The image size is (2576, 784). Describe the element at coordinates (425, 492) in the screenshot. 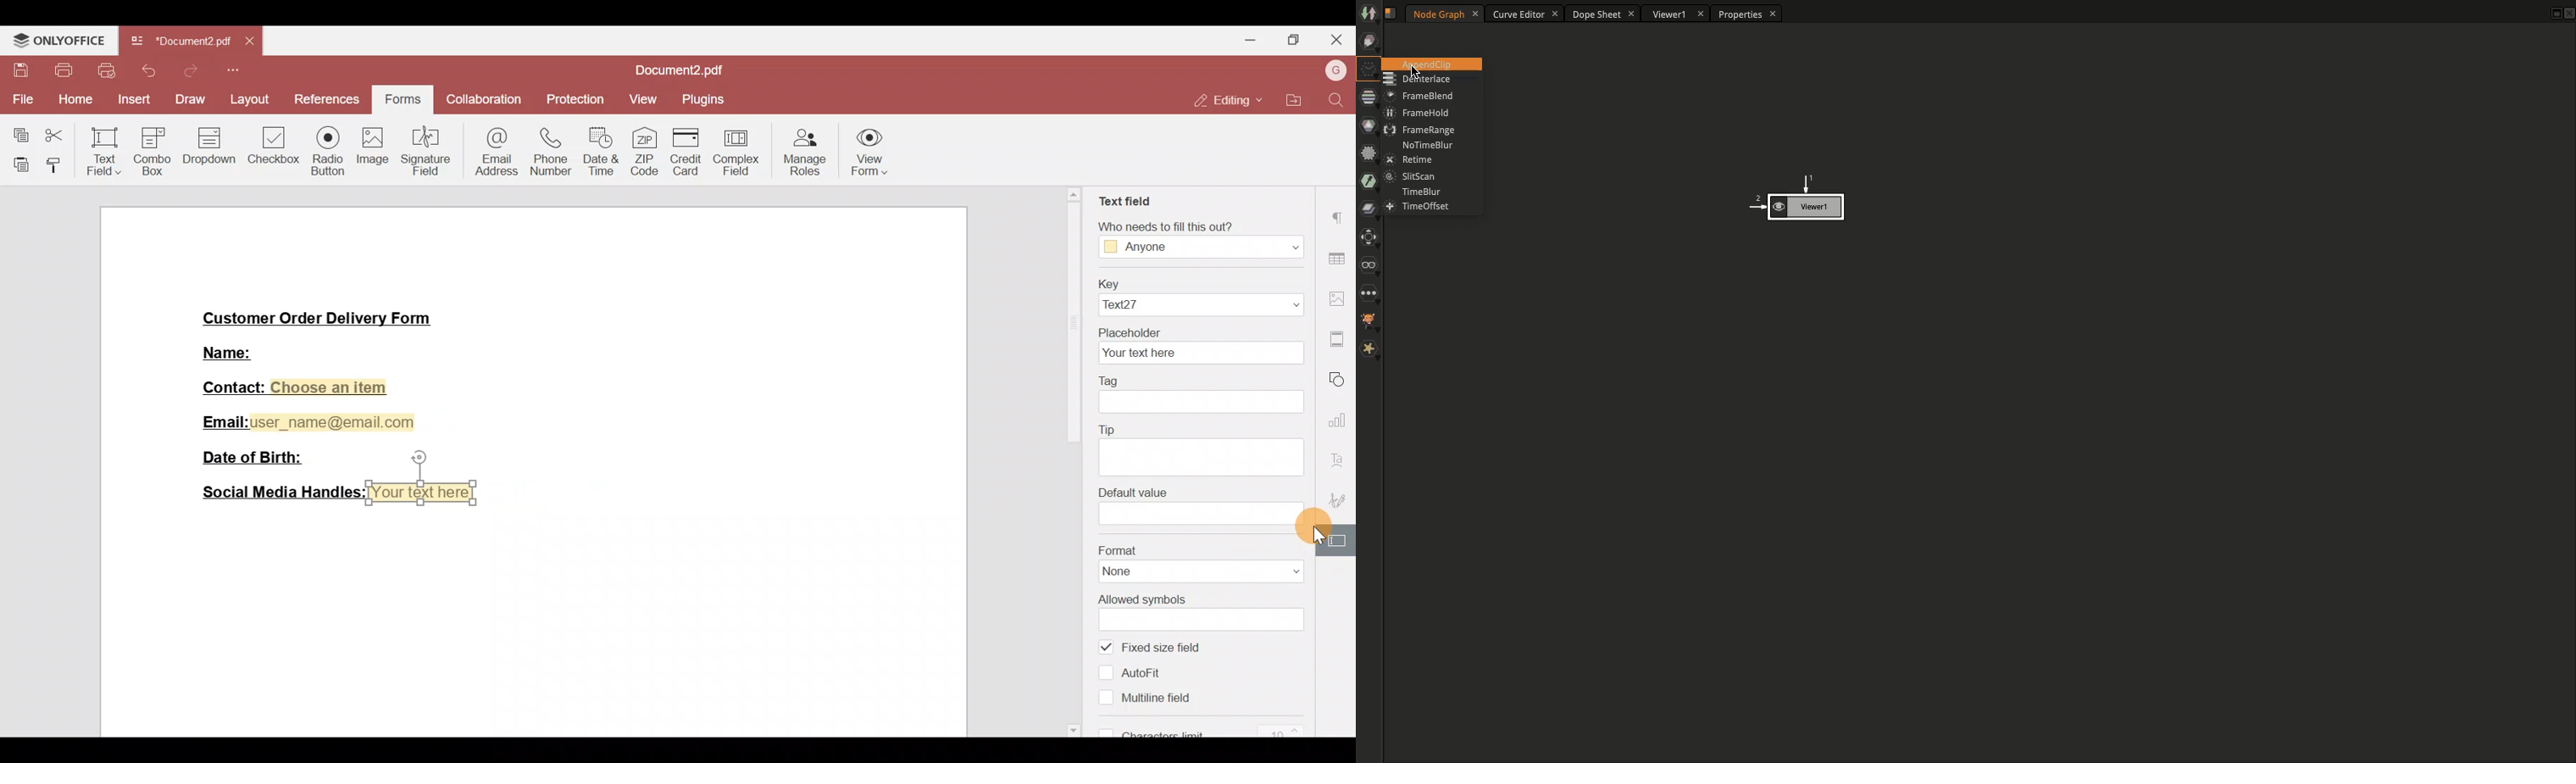

I see `Your text here` at that location.